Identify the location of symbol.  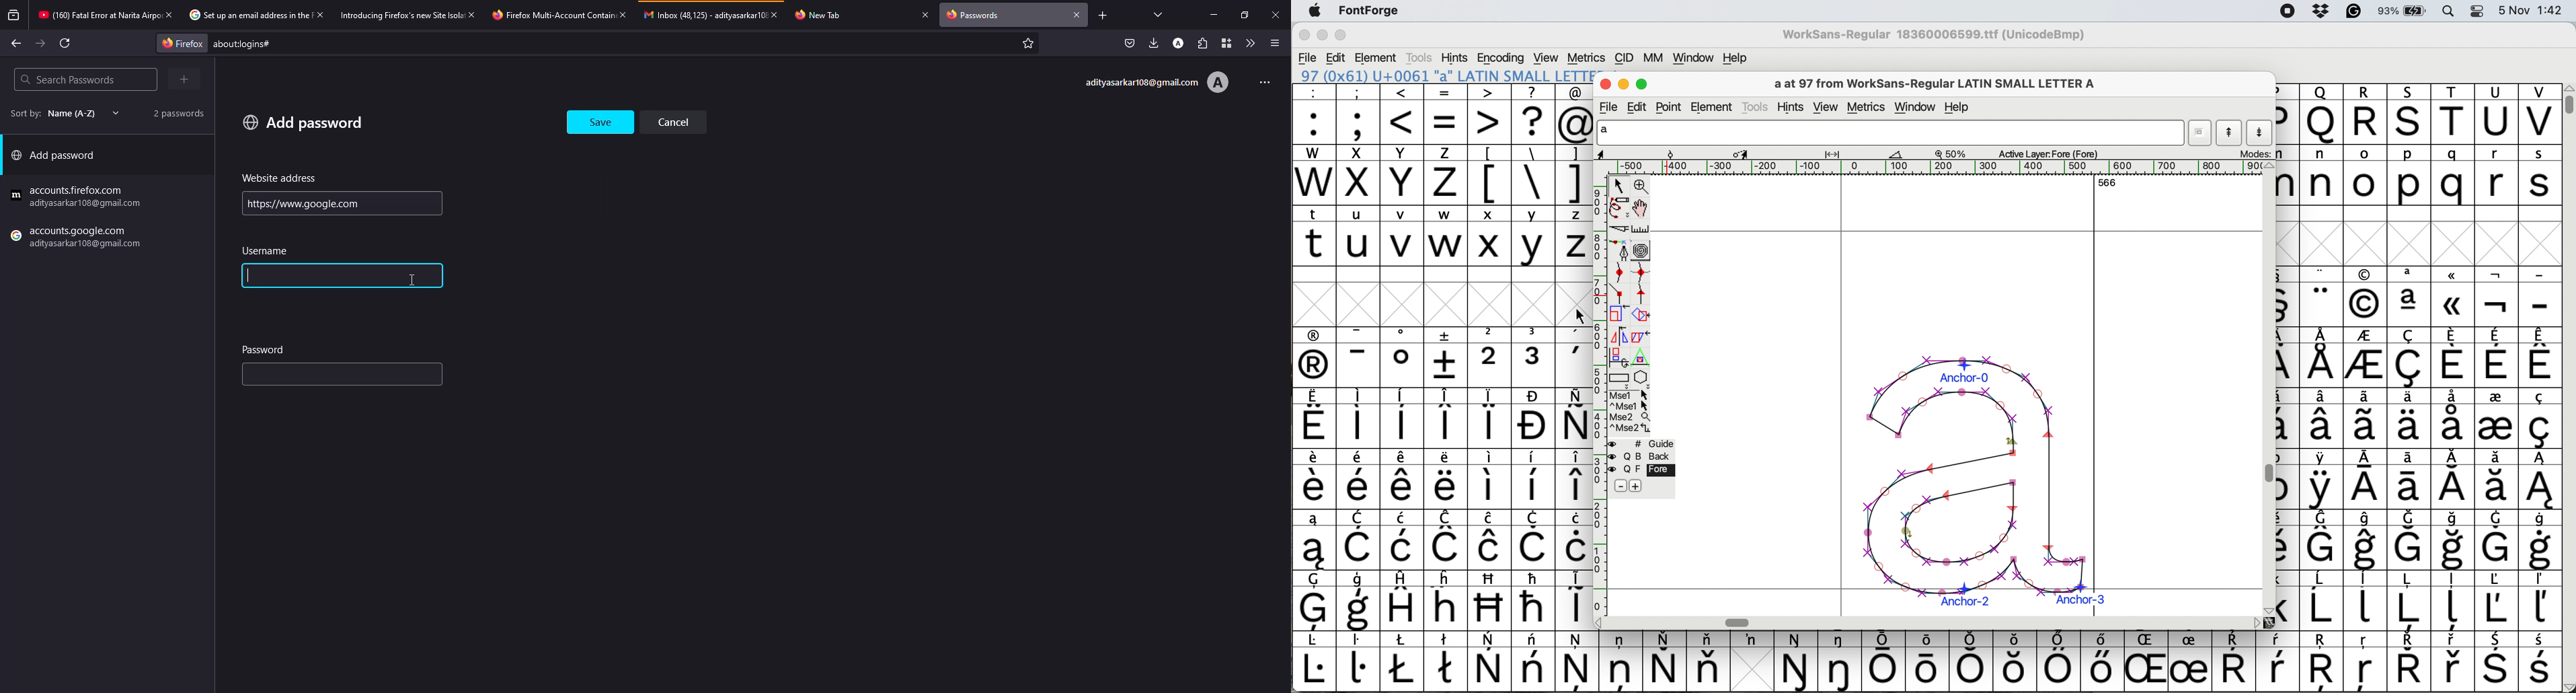
(1447, 660).